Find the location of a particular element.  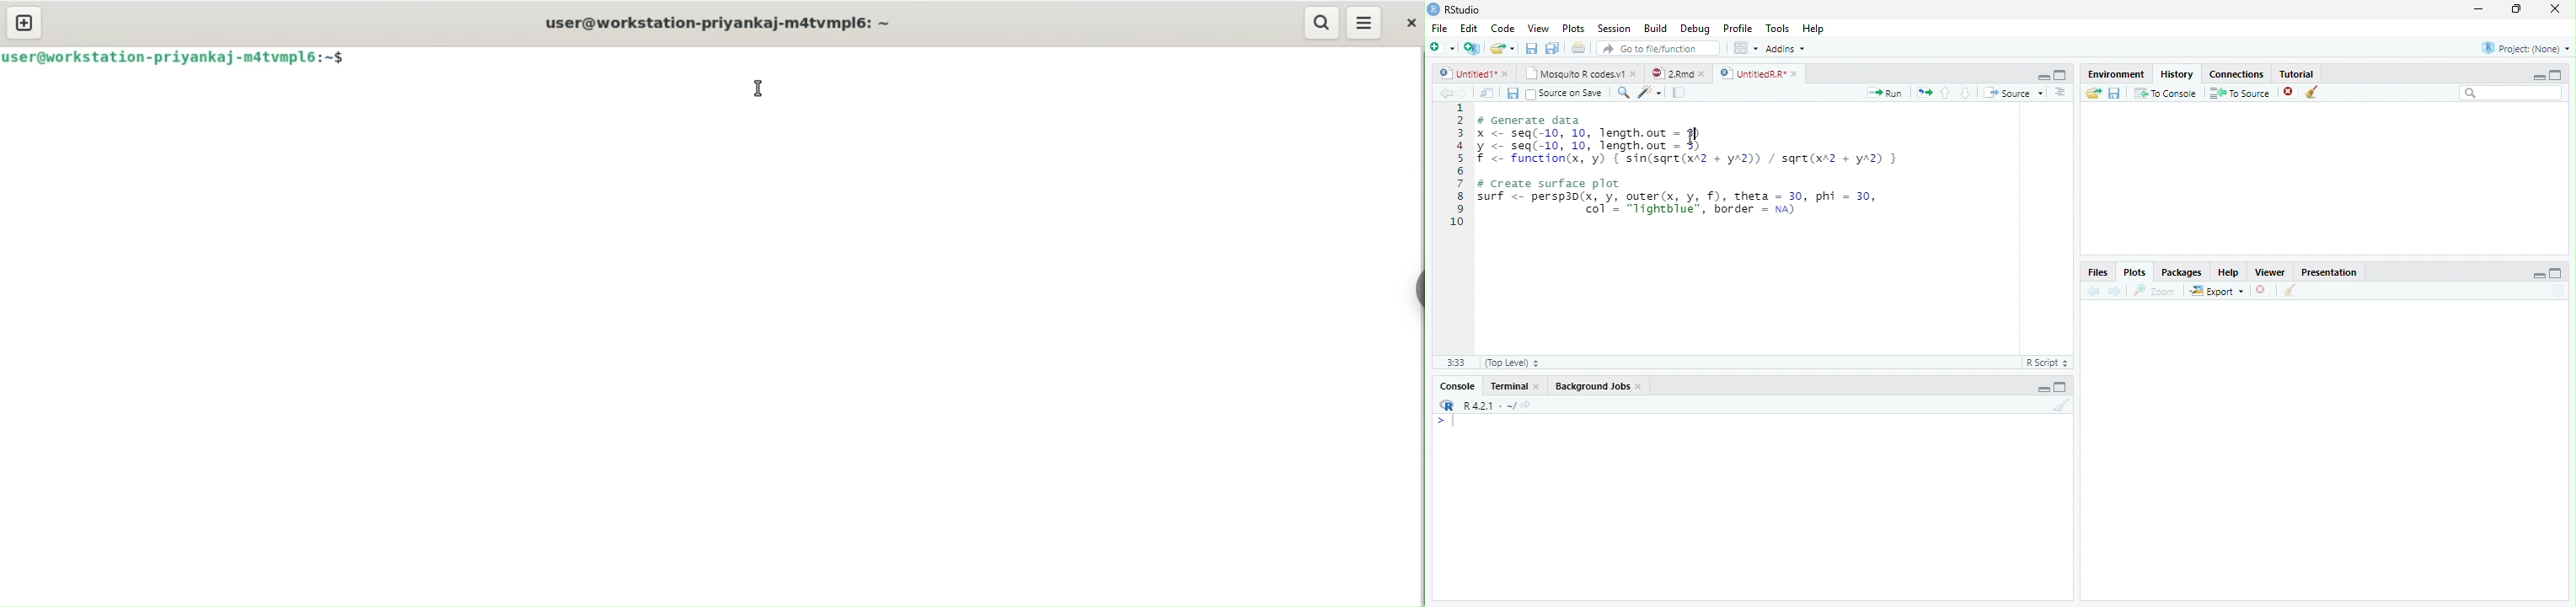

Workspace panes is located at coordinates (1744, 47).